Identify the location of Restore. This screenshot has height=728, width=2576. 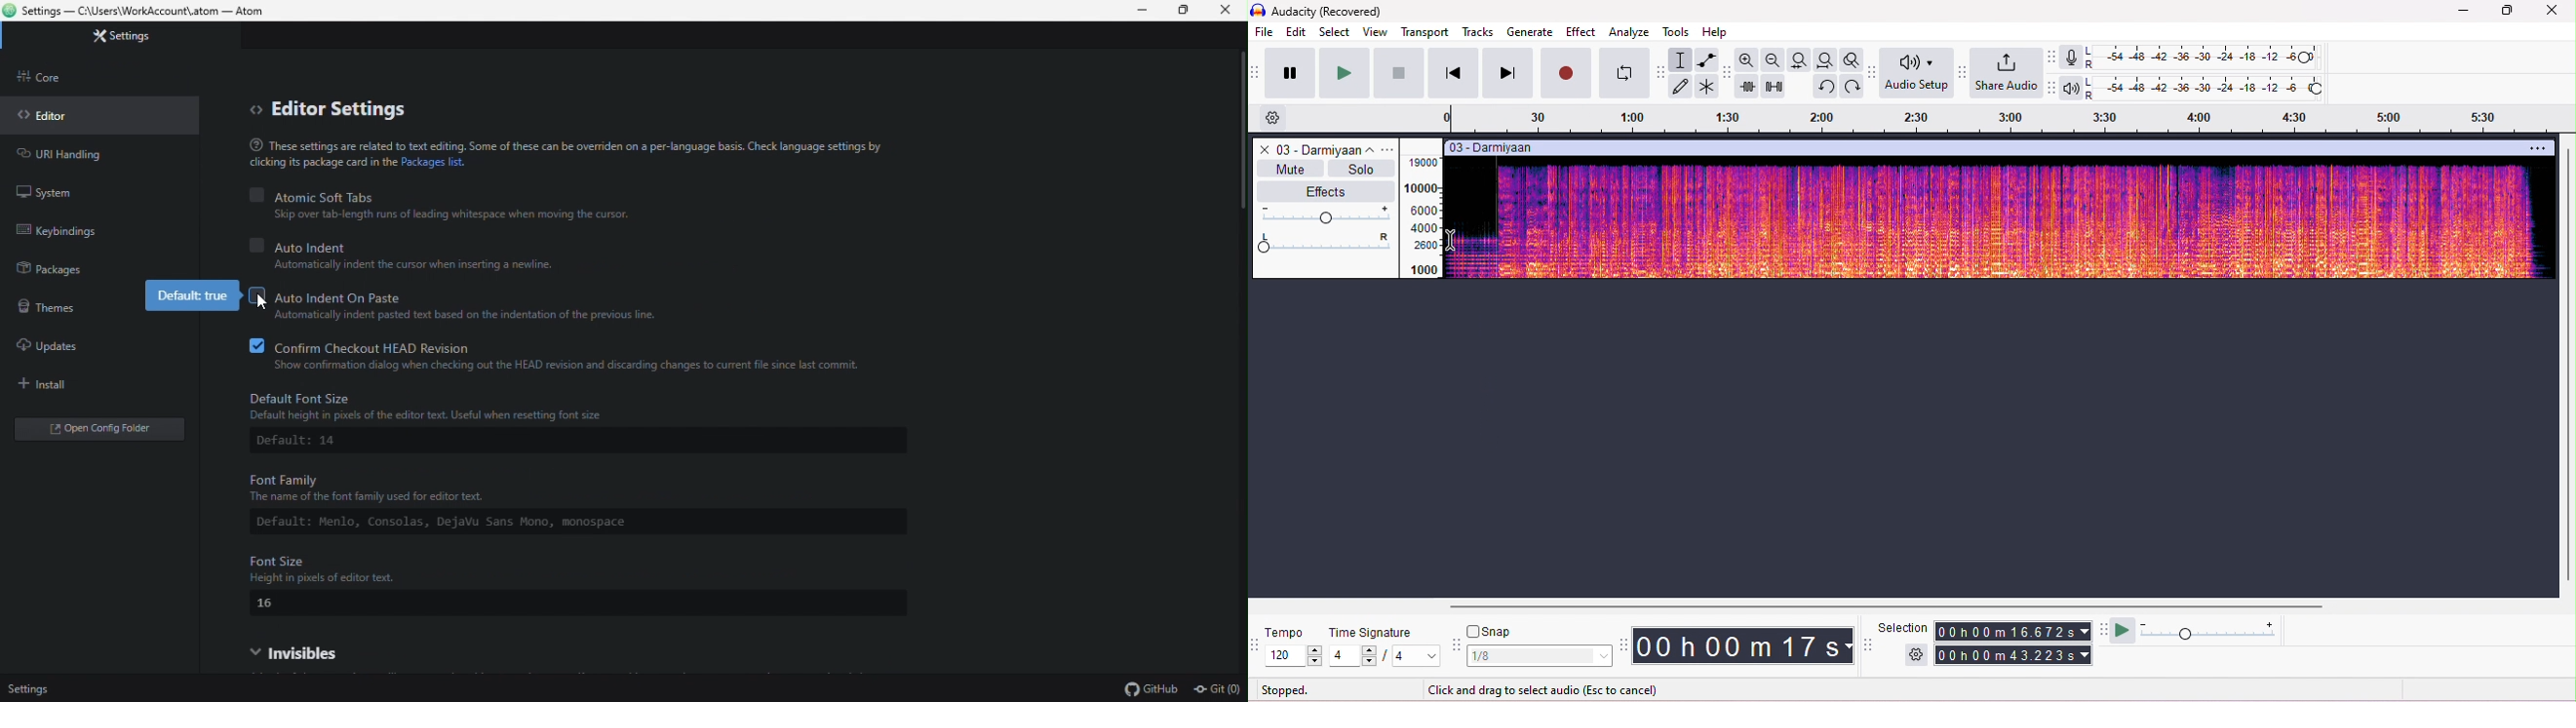
(1185, 13).